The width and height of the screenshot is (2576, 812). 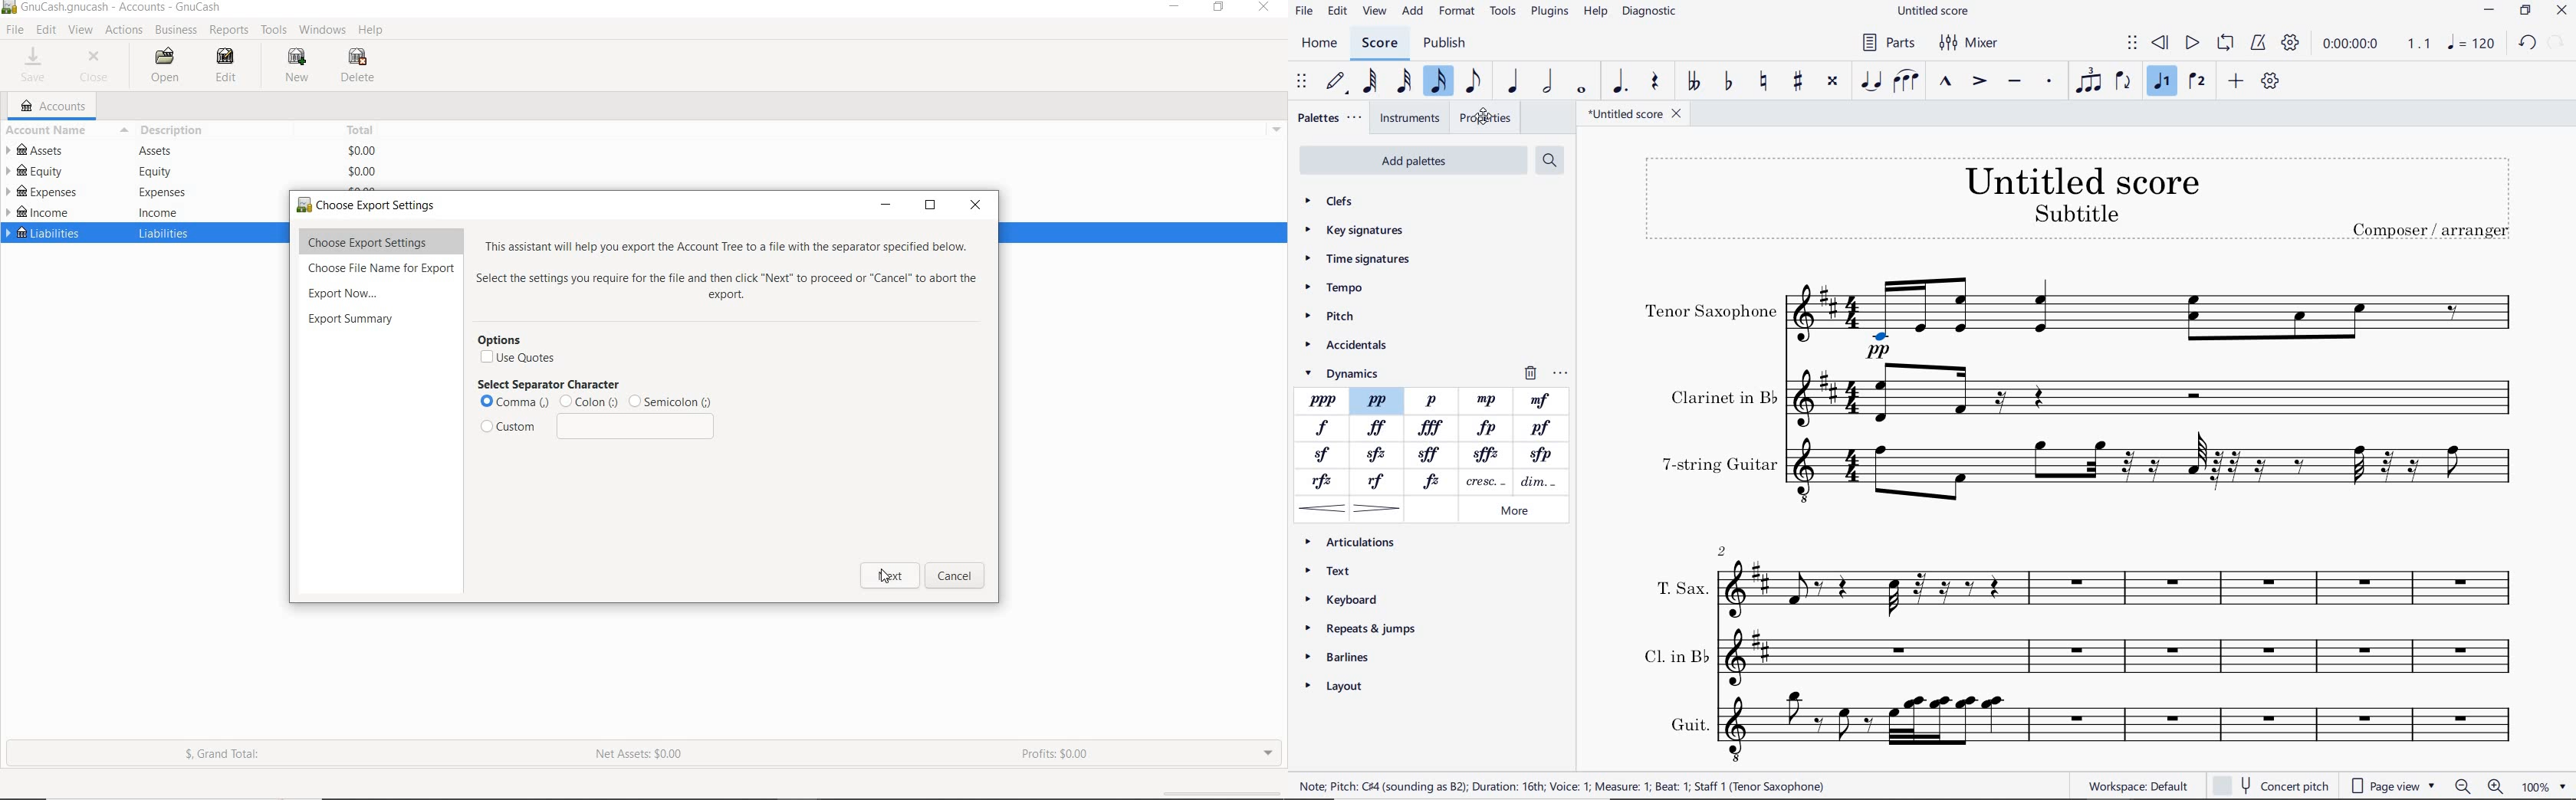 What do you see at coordinates (296, 68) in the screenshot?
I see `NEW` at bounding box center [296, 68].